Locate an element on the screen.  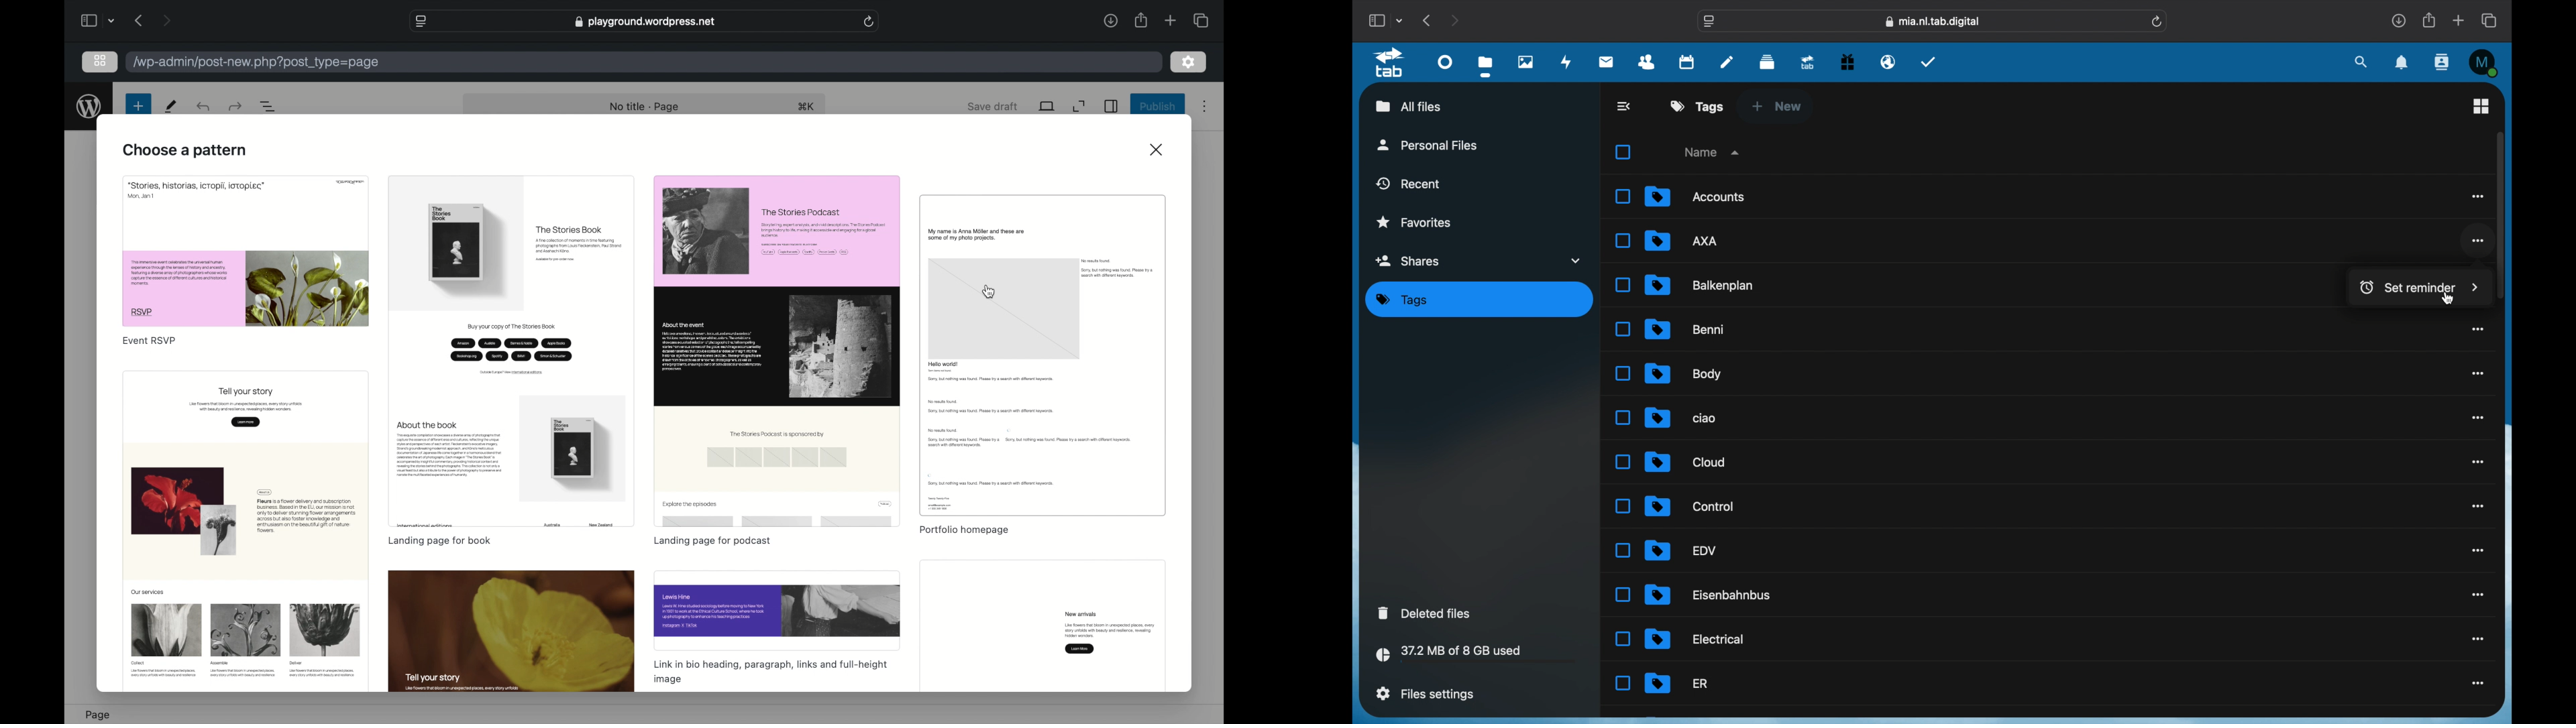
personal files is located at coordinates (1428, 144).